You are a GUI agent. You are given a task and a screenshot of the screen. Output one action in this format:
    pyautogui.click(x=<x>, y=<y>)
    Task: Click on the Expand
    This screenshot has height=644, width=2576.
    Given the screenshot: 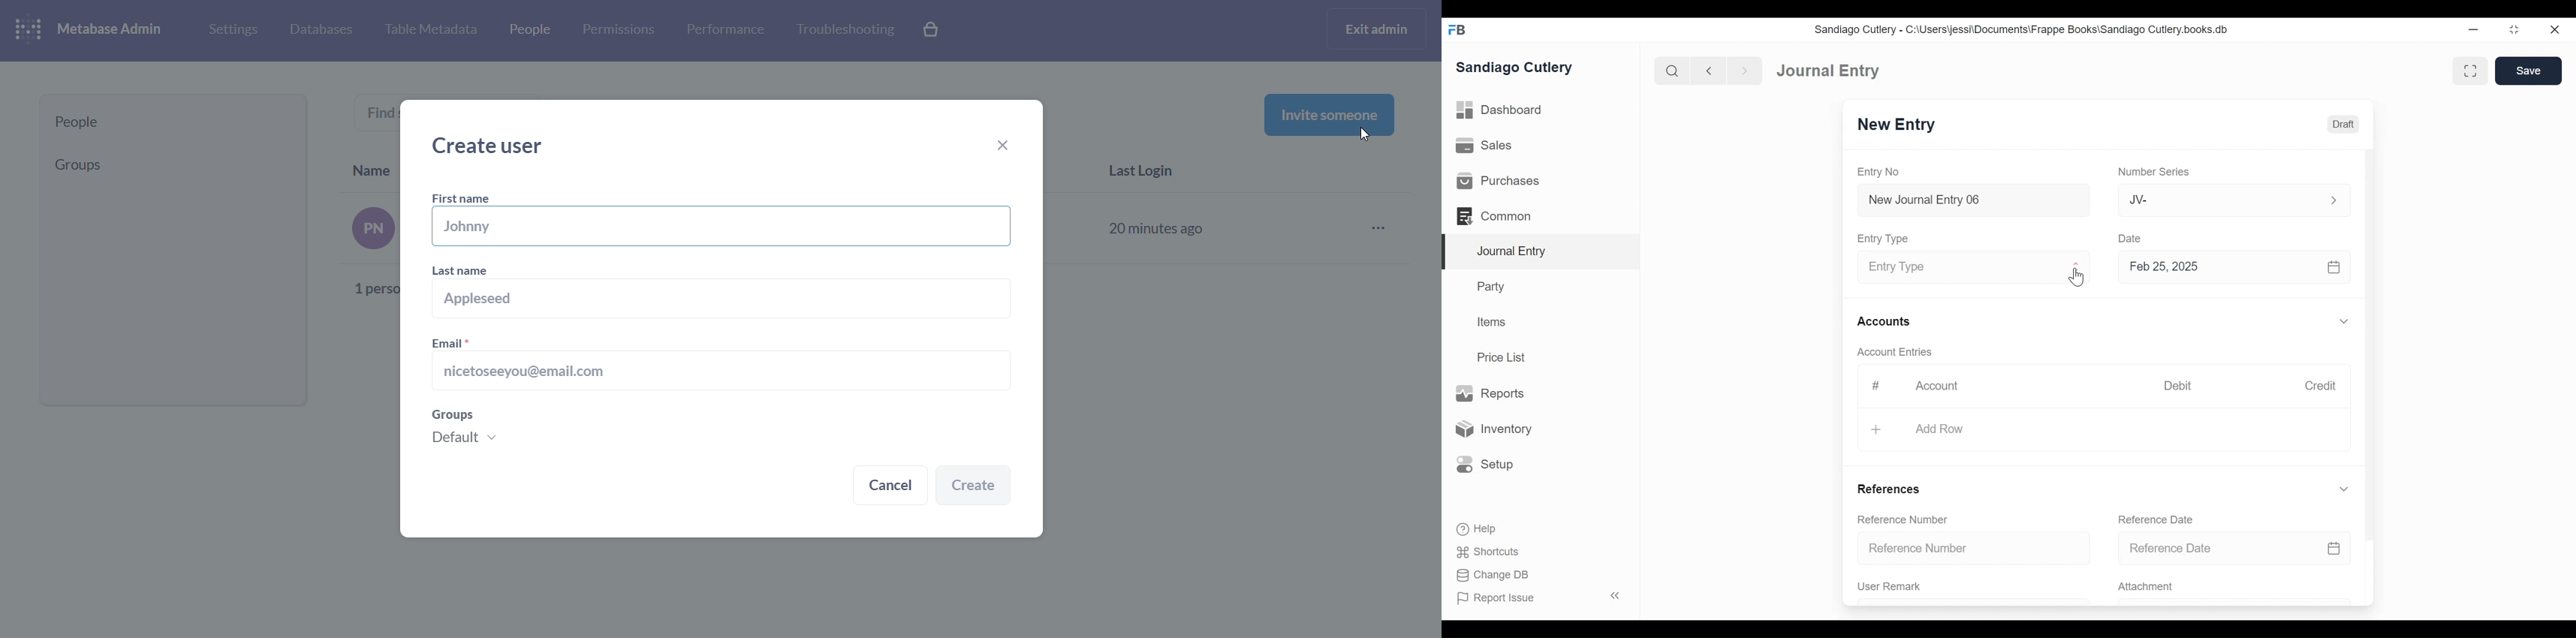 What is the action you would take?
    pyautogui.click(x=2334, y=200)
    